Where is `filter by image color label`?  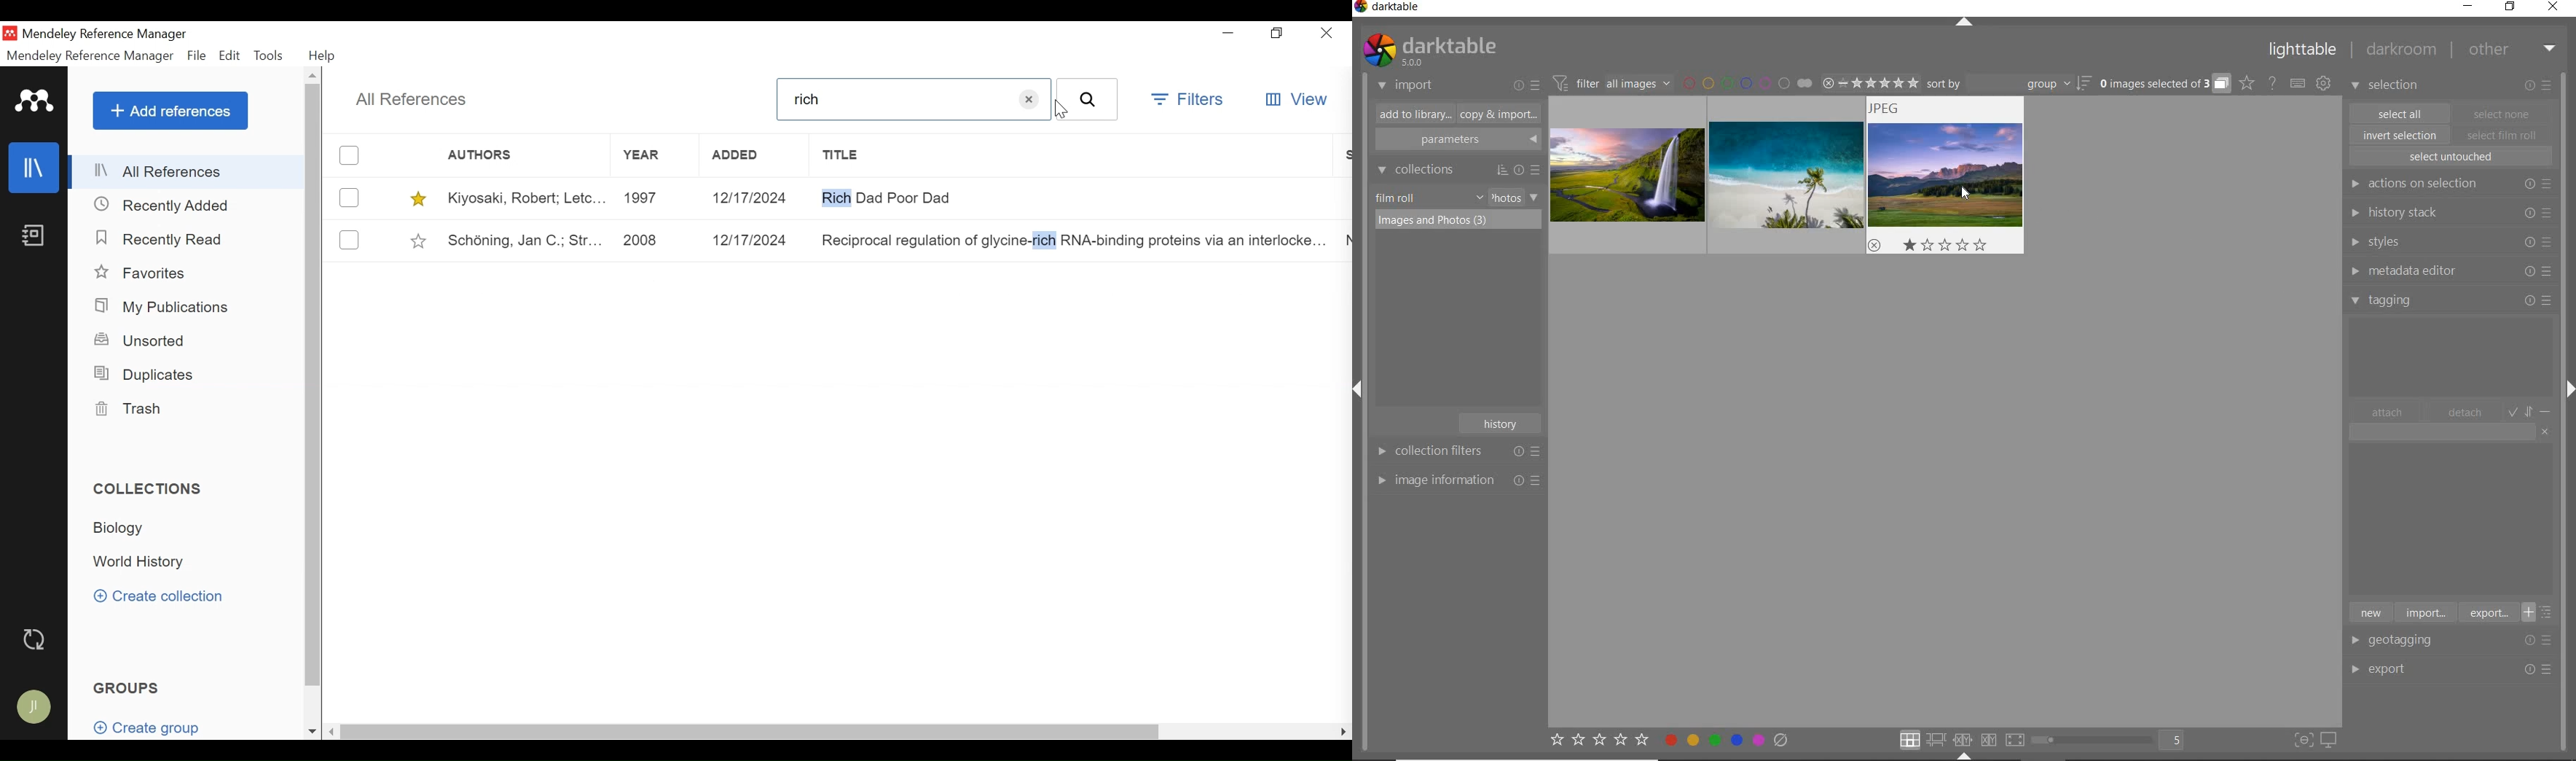
filter by image color label is located at coordinates (1747, 82).